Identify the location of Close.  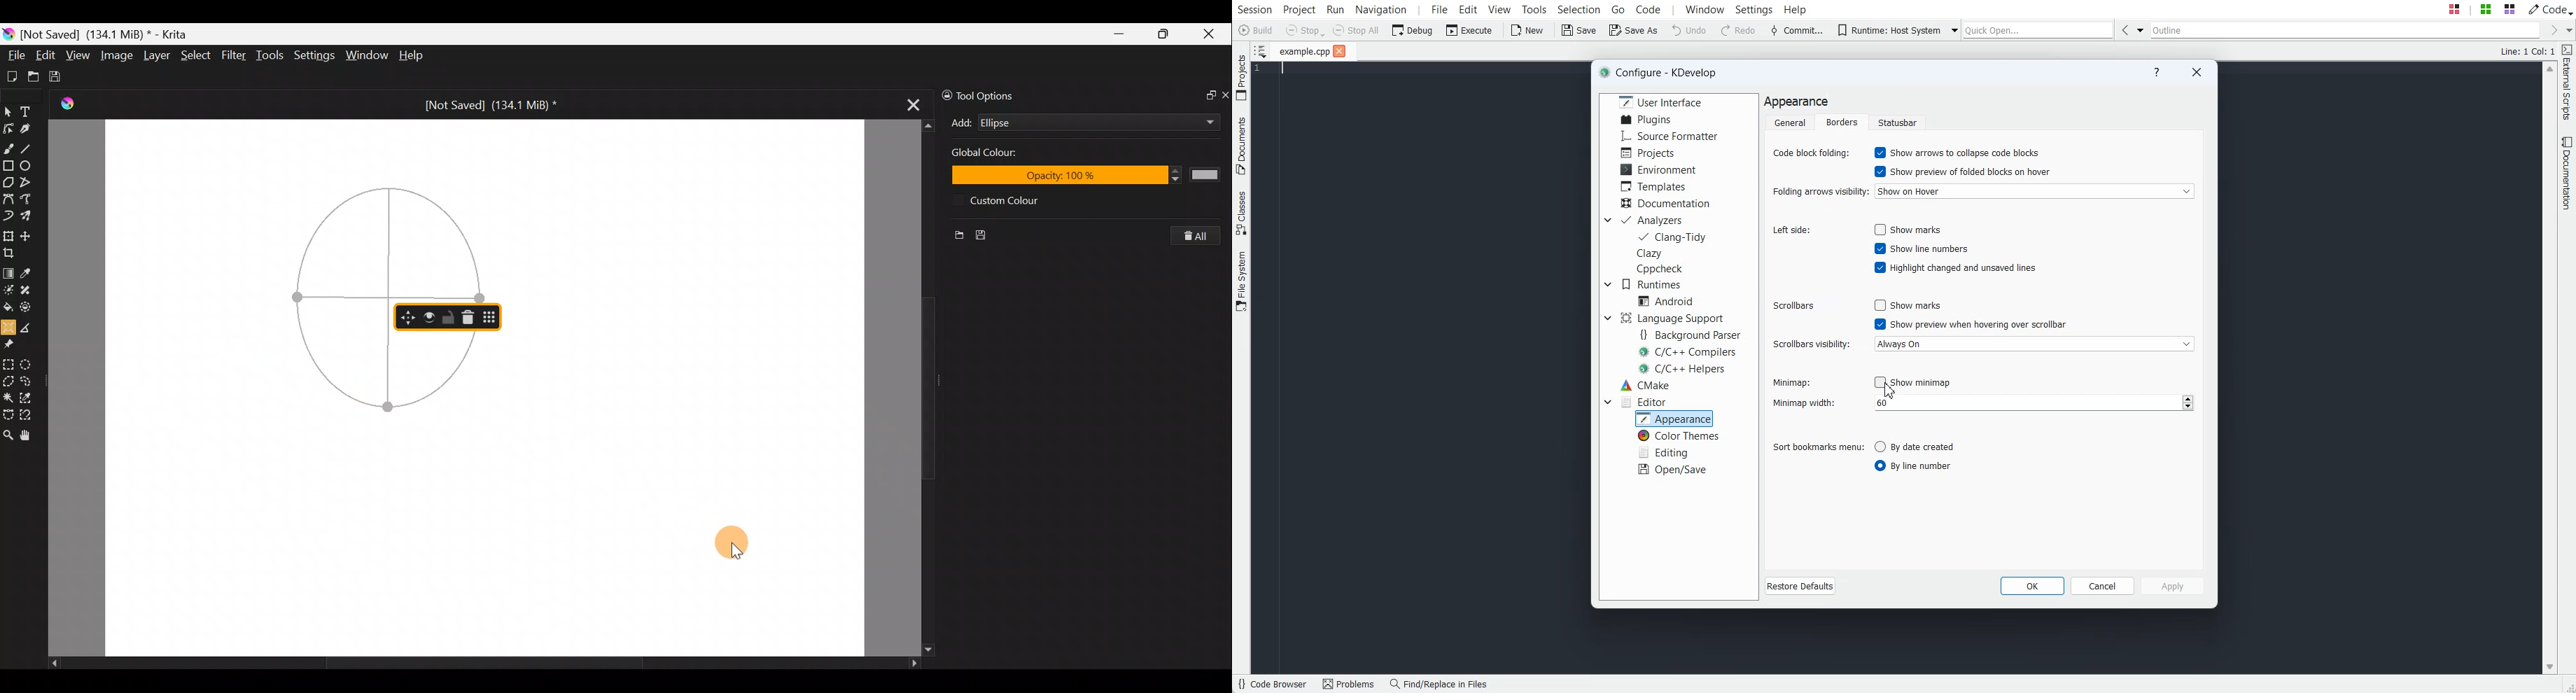
(1340, 50).